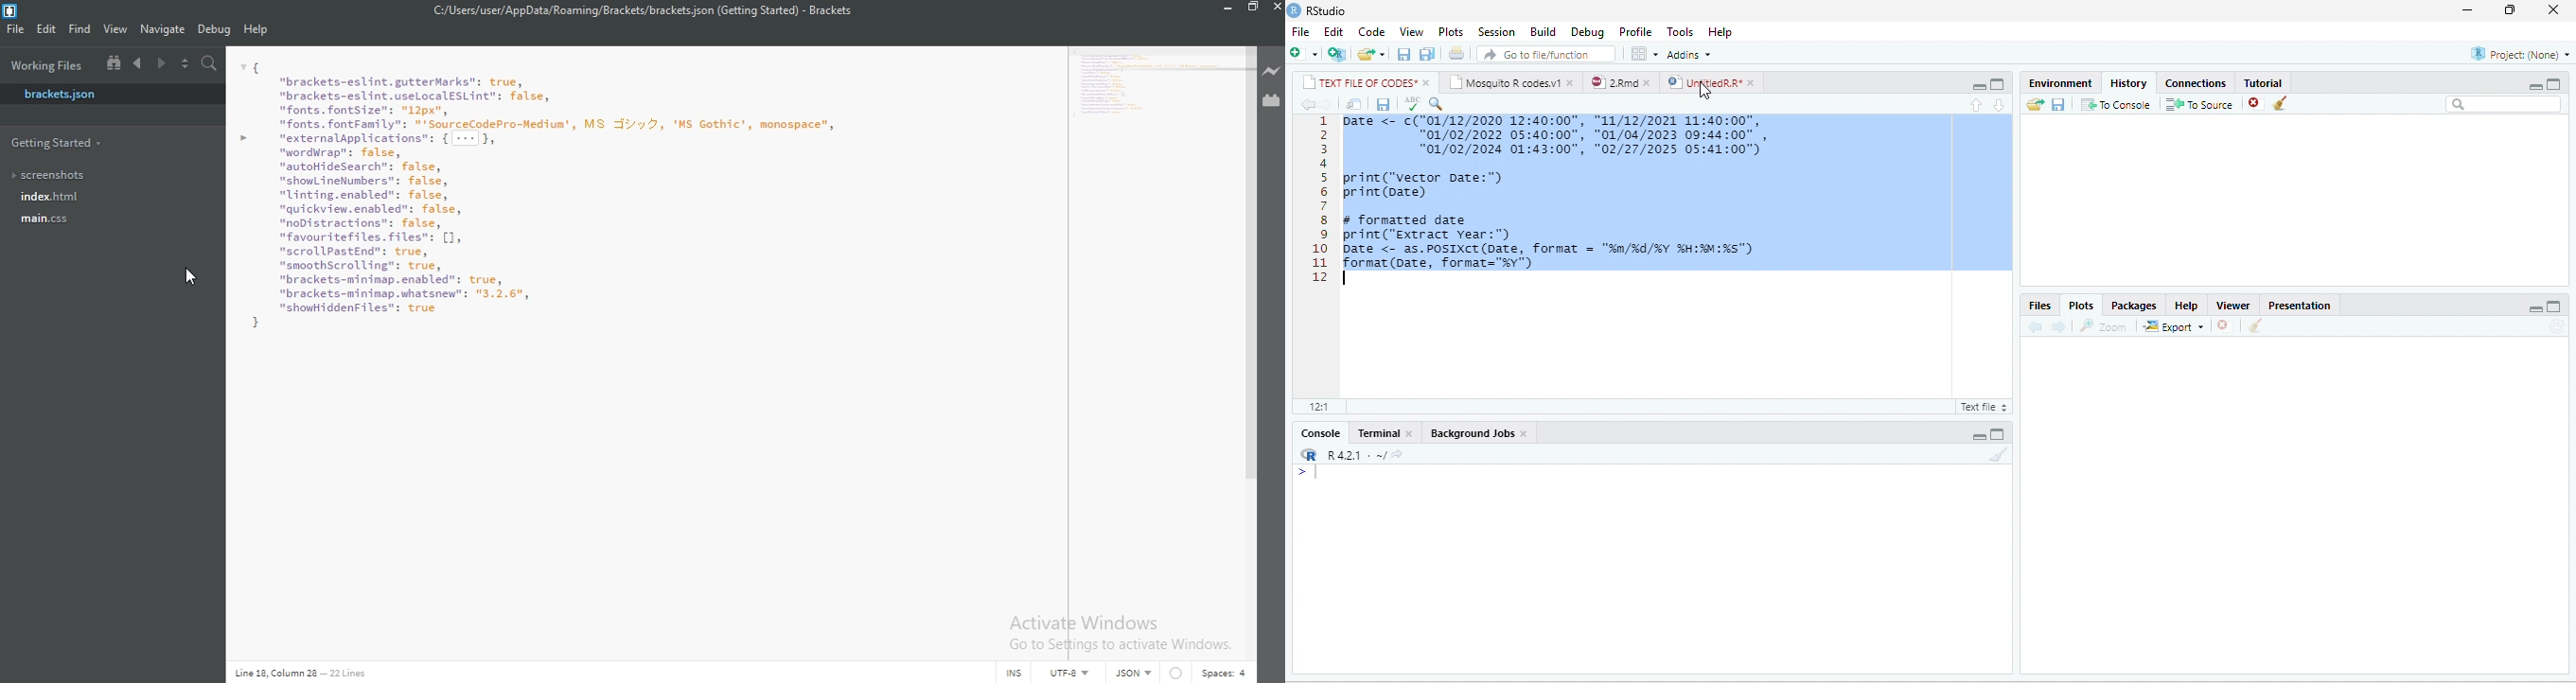  I want to click on Tutorial, so click(2264, 83).